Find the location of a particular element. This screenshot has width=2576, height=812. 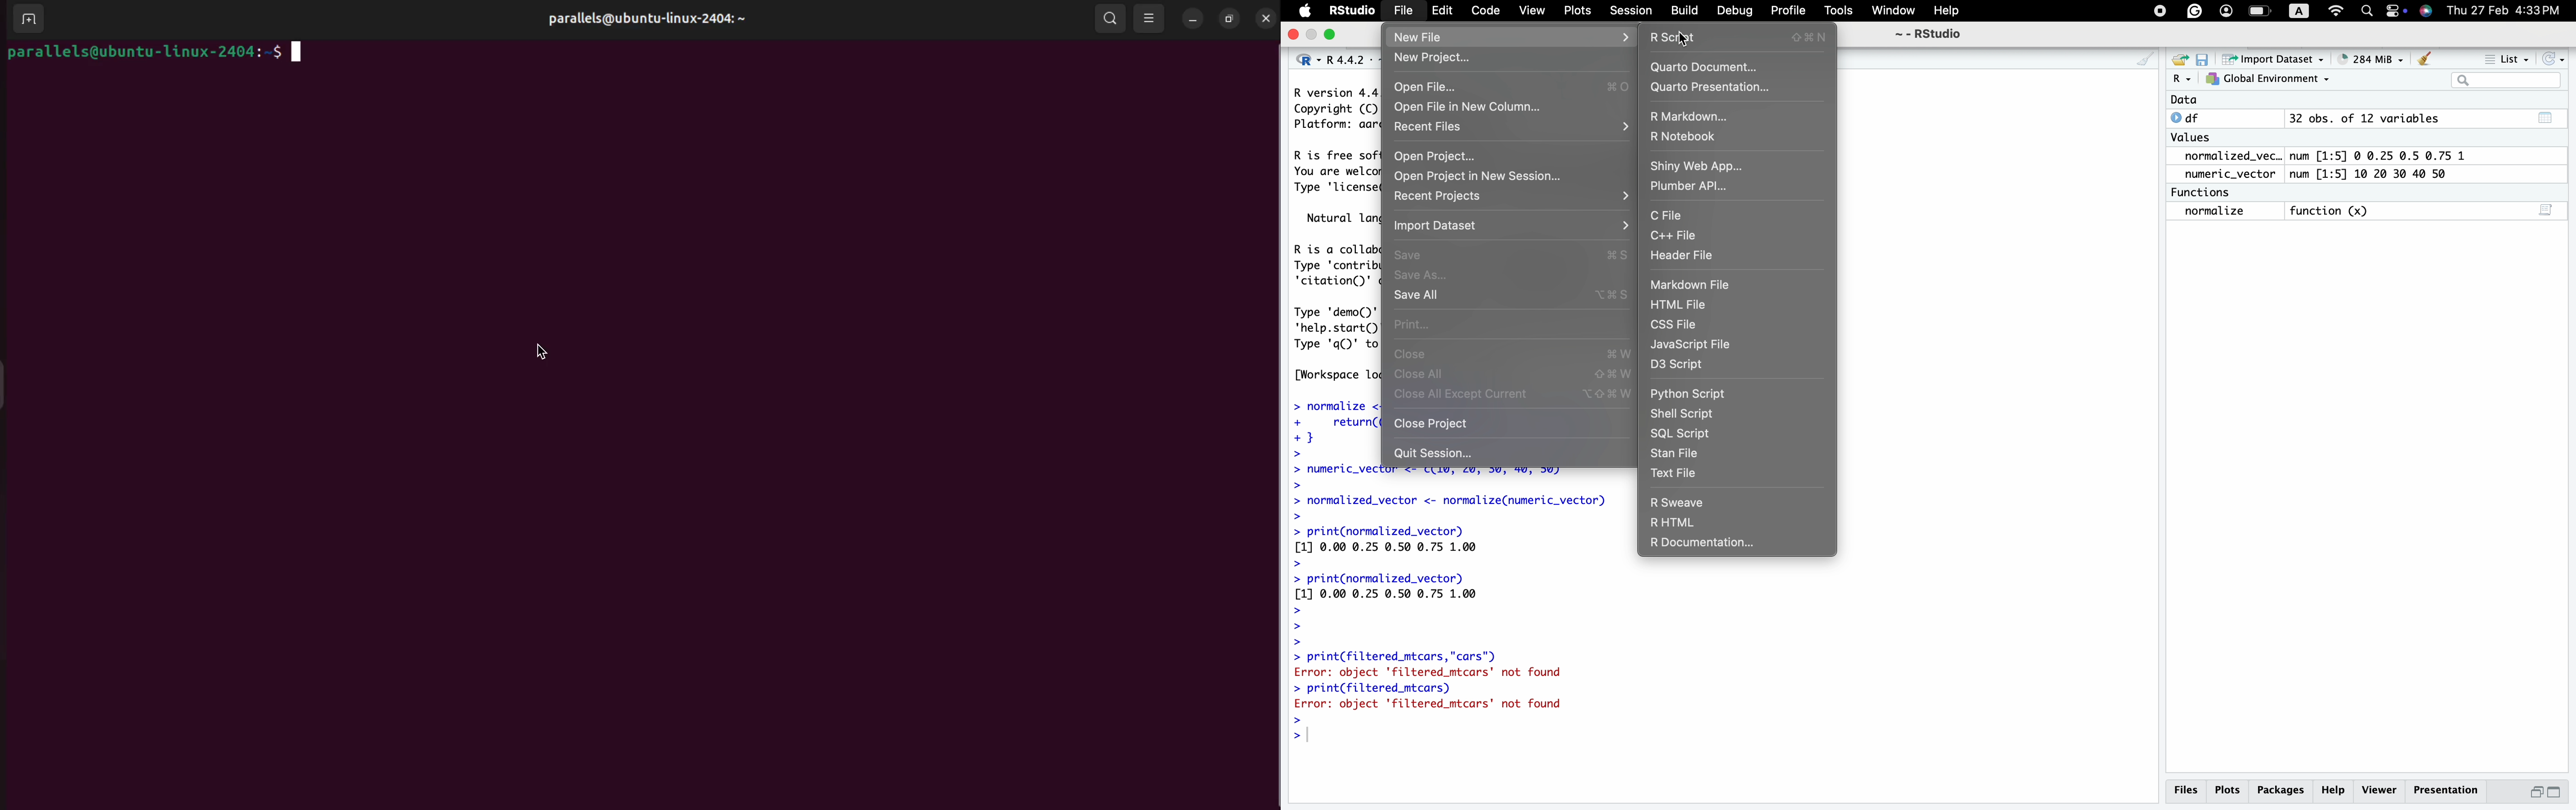

R is located at coordinates (2180, 81).